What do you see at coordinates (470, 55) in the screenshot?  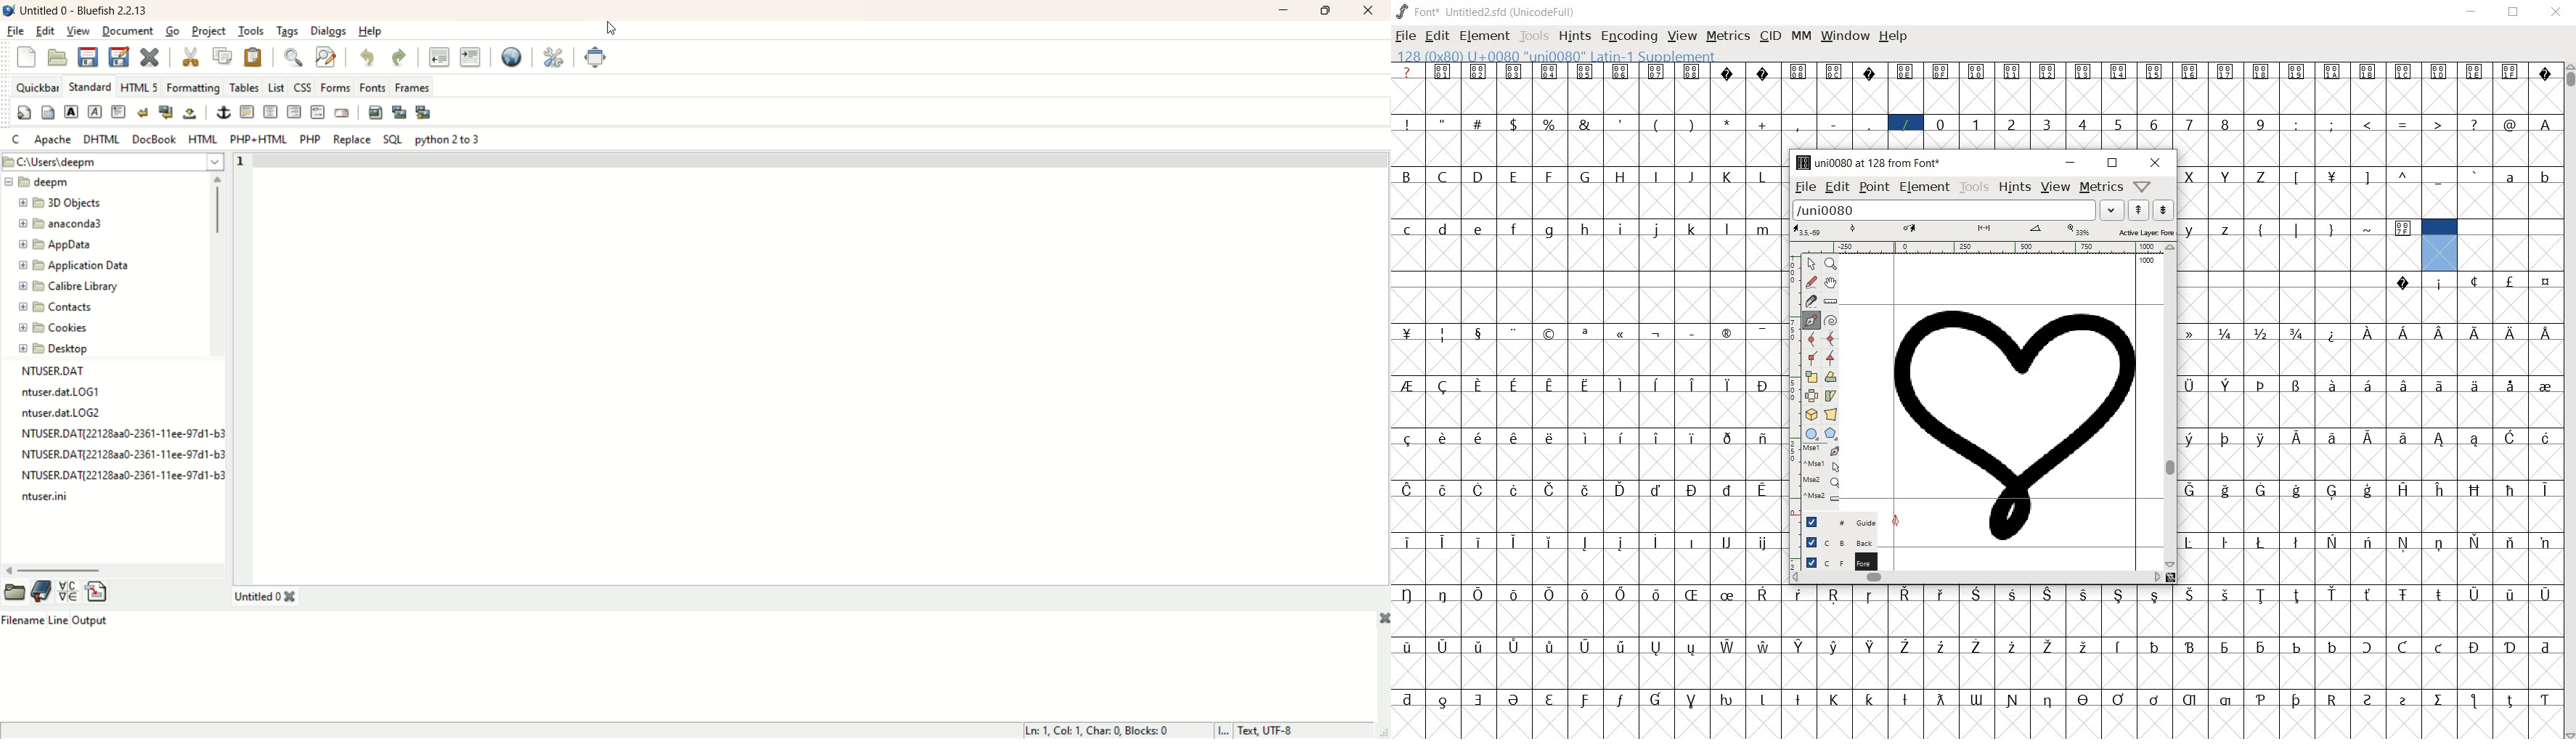 I see `indent` at bounding box center [470, 55].